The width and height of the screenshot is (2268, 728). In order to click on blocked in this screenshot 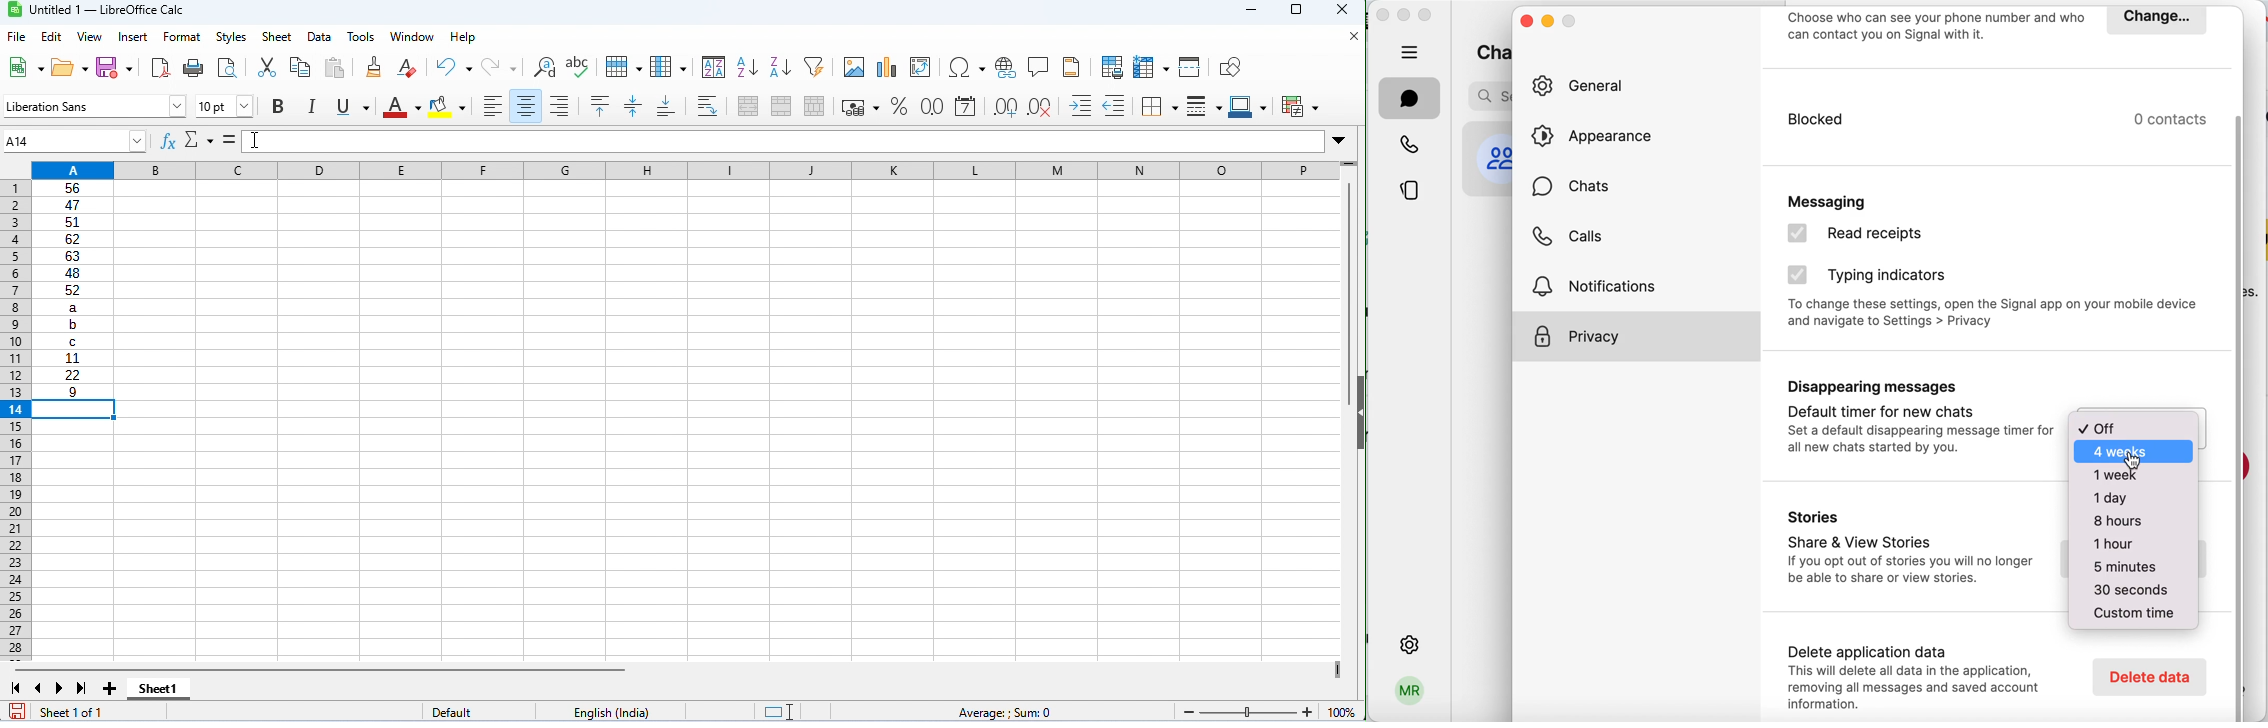, I will do `click(1914, 128)`.